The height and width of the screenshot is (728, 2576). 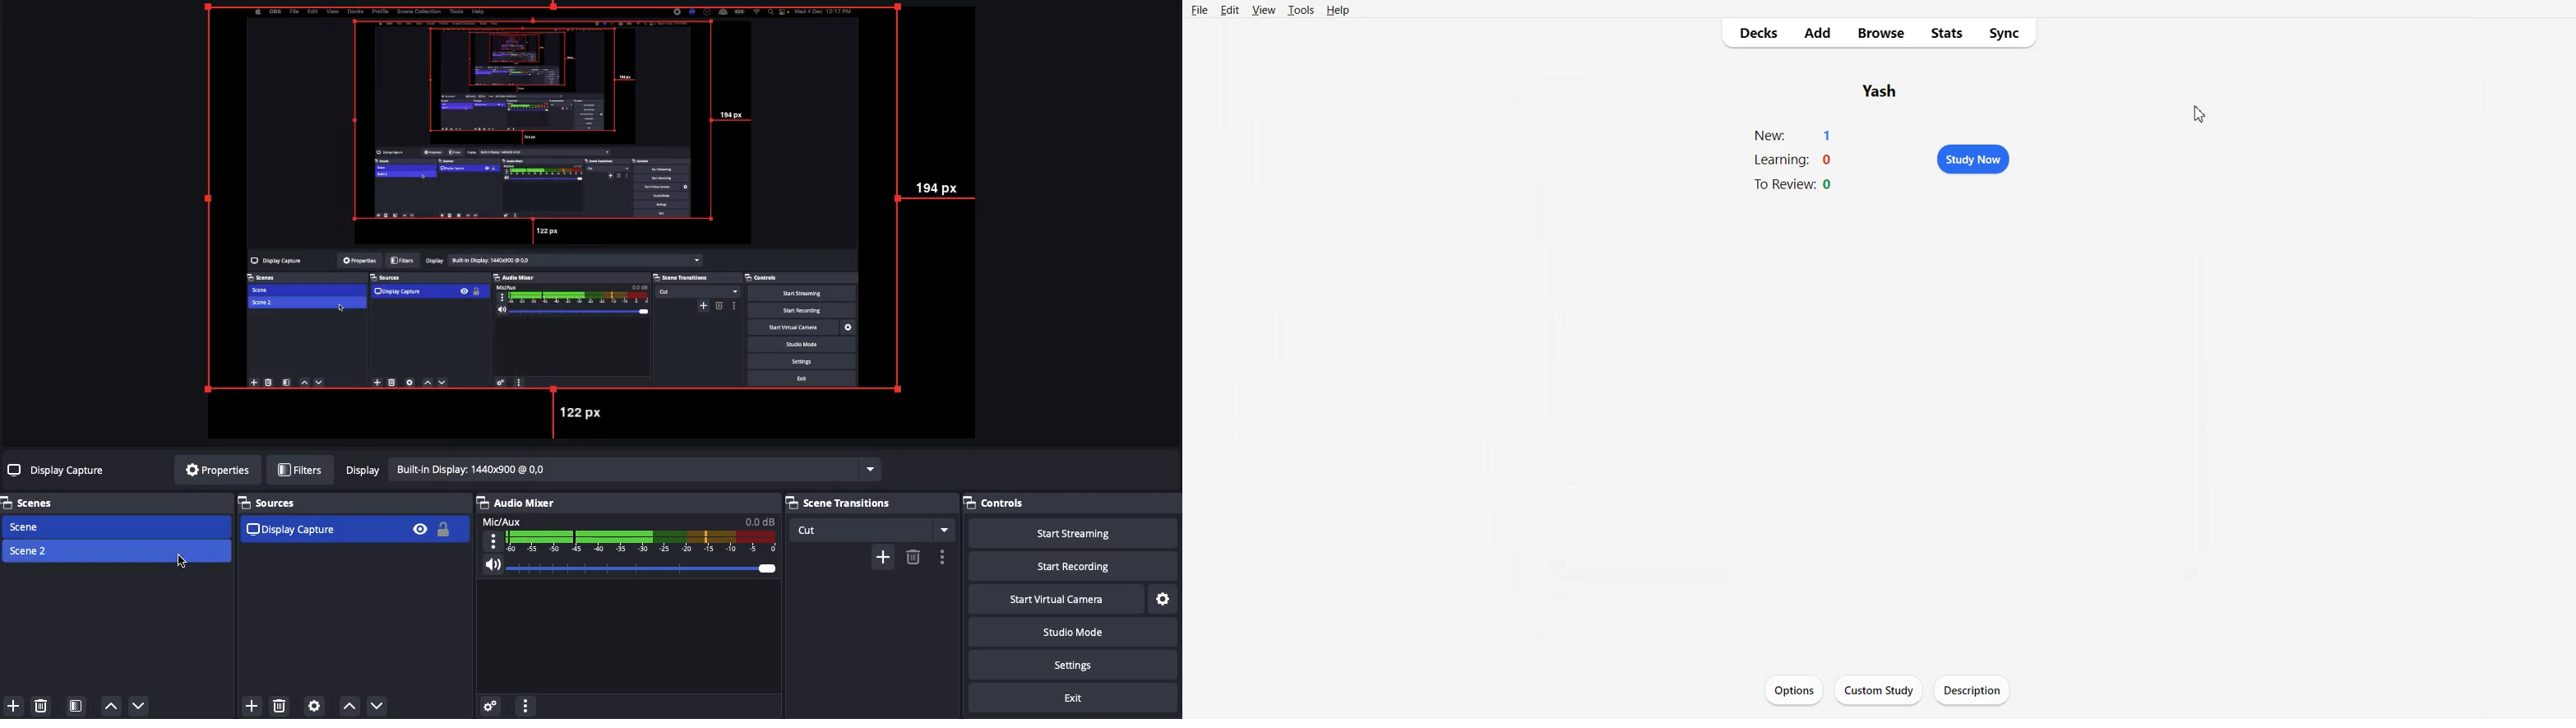 What do you see at coordinates (873, 530) in the screenshot?
I see `Cut` at bounding box center [873, 530].